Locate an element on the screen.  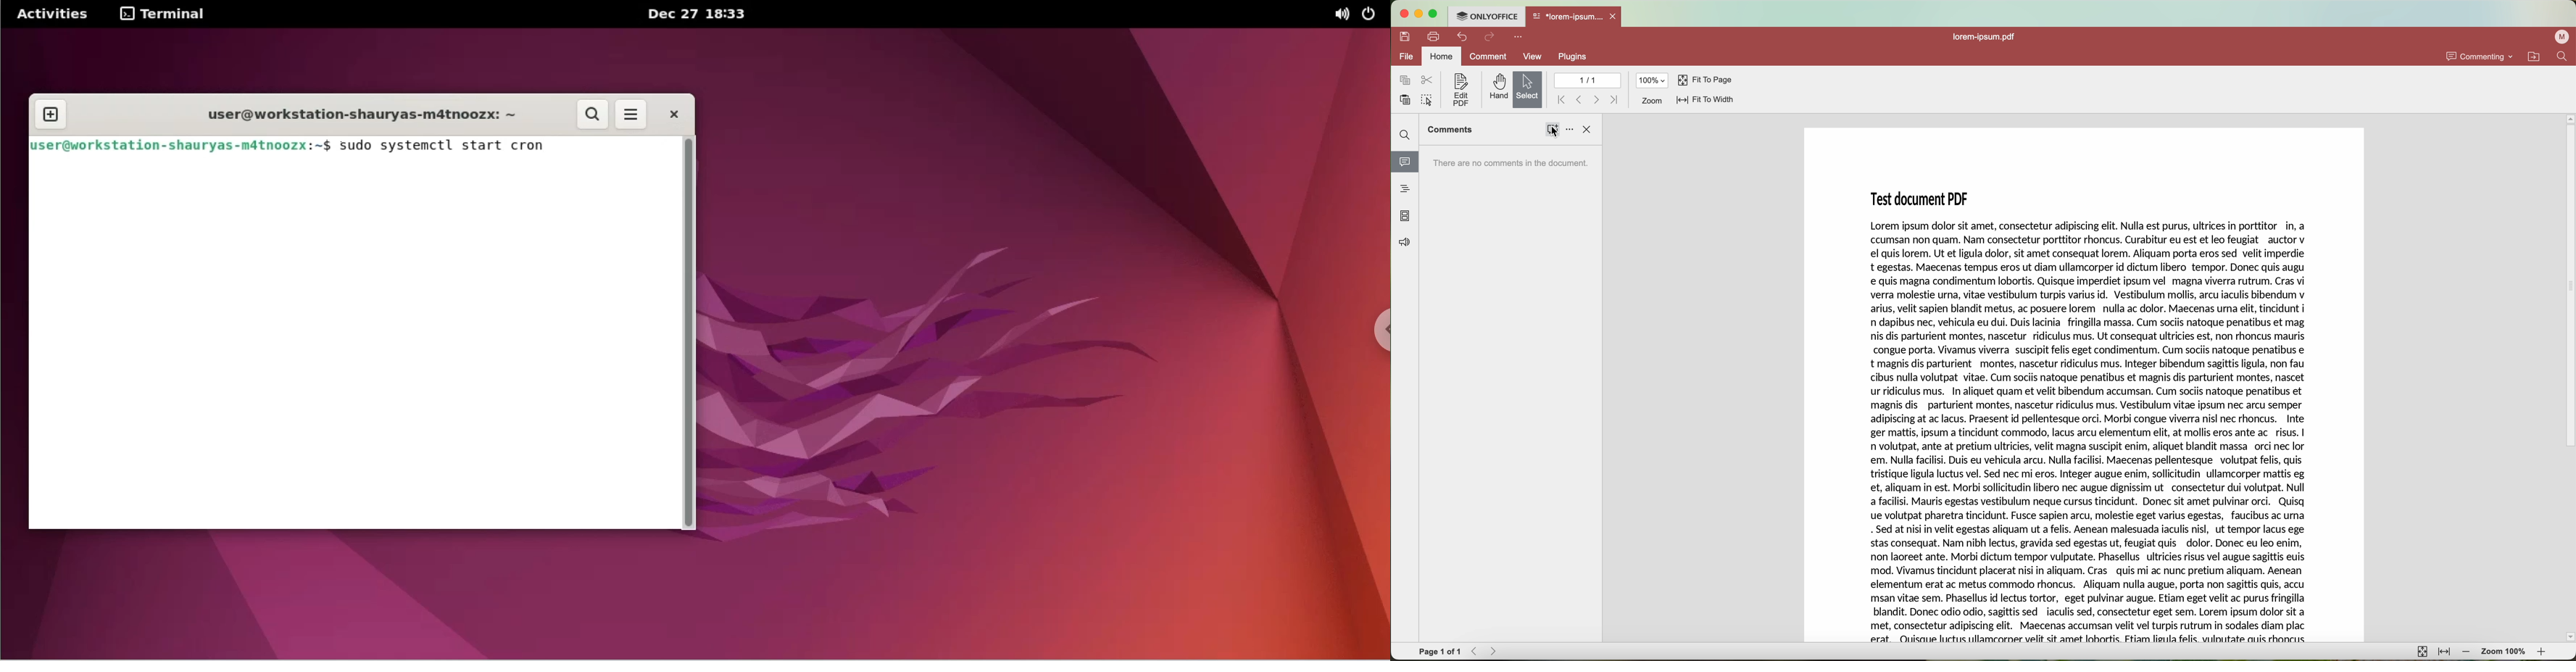
options is located at coordinates (1570, 130).